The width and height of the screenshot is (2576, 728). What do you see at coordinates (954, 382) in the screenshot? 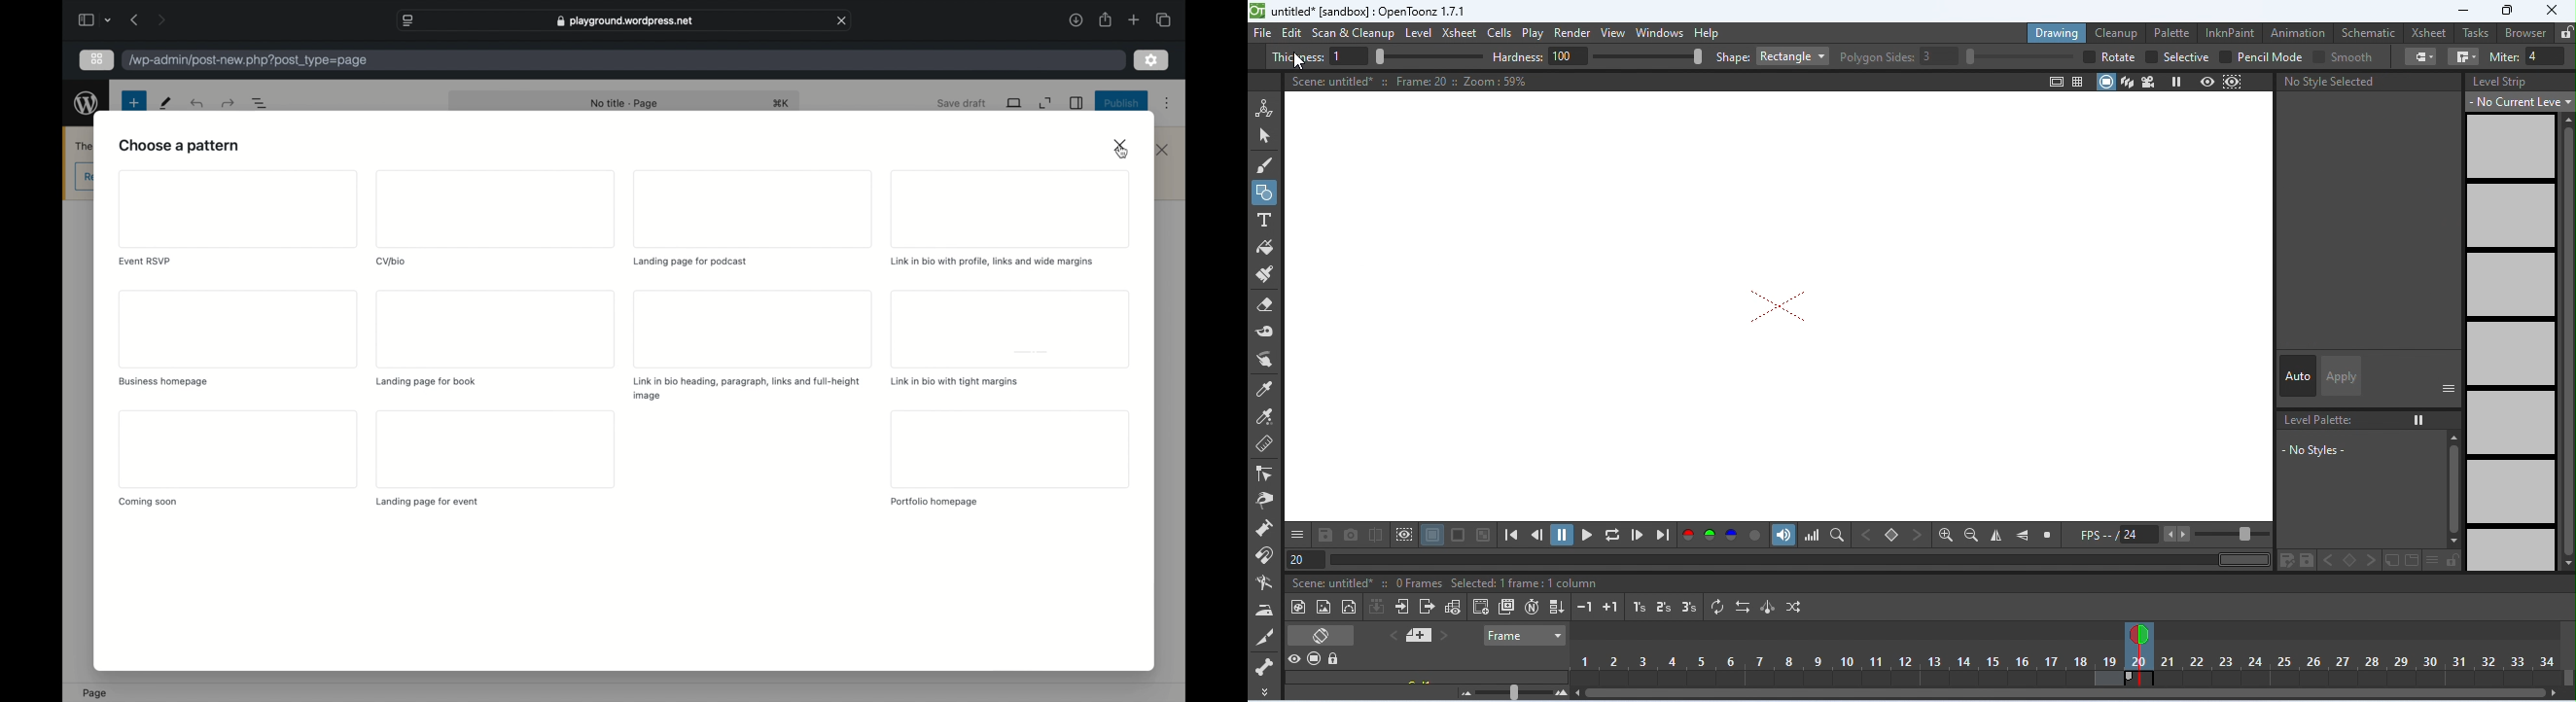
I see `link in bio with tight margins` at bounding box center [954, 382].